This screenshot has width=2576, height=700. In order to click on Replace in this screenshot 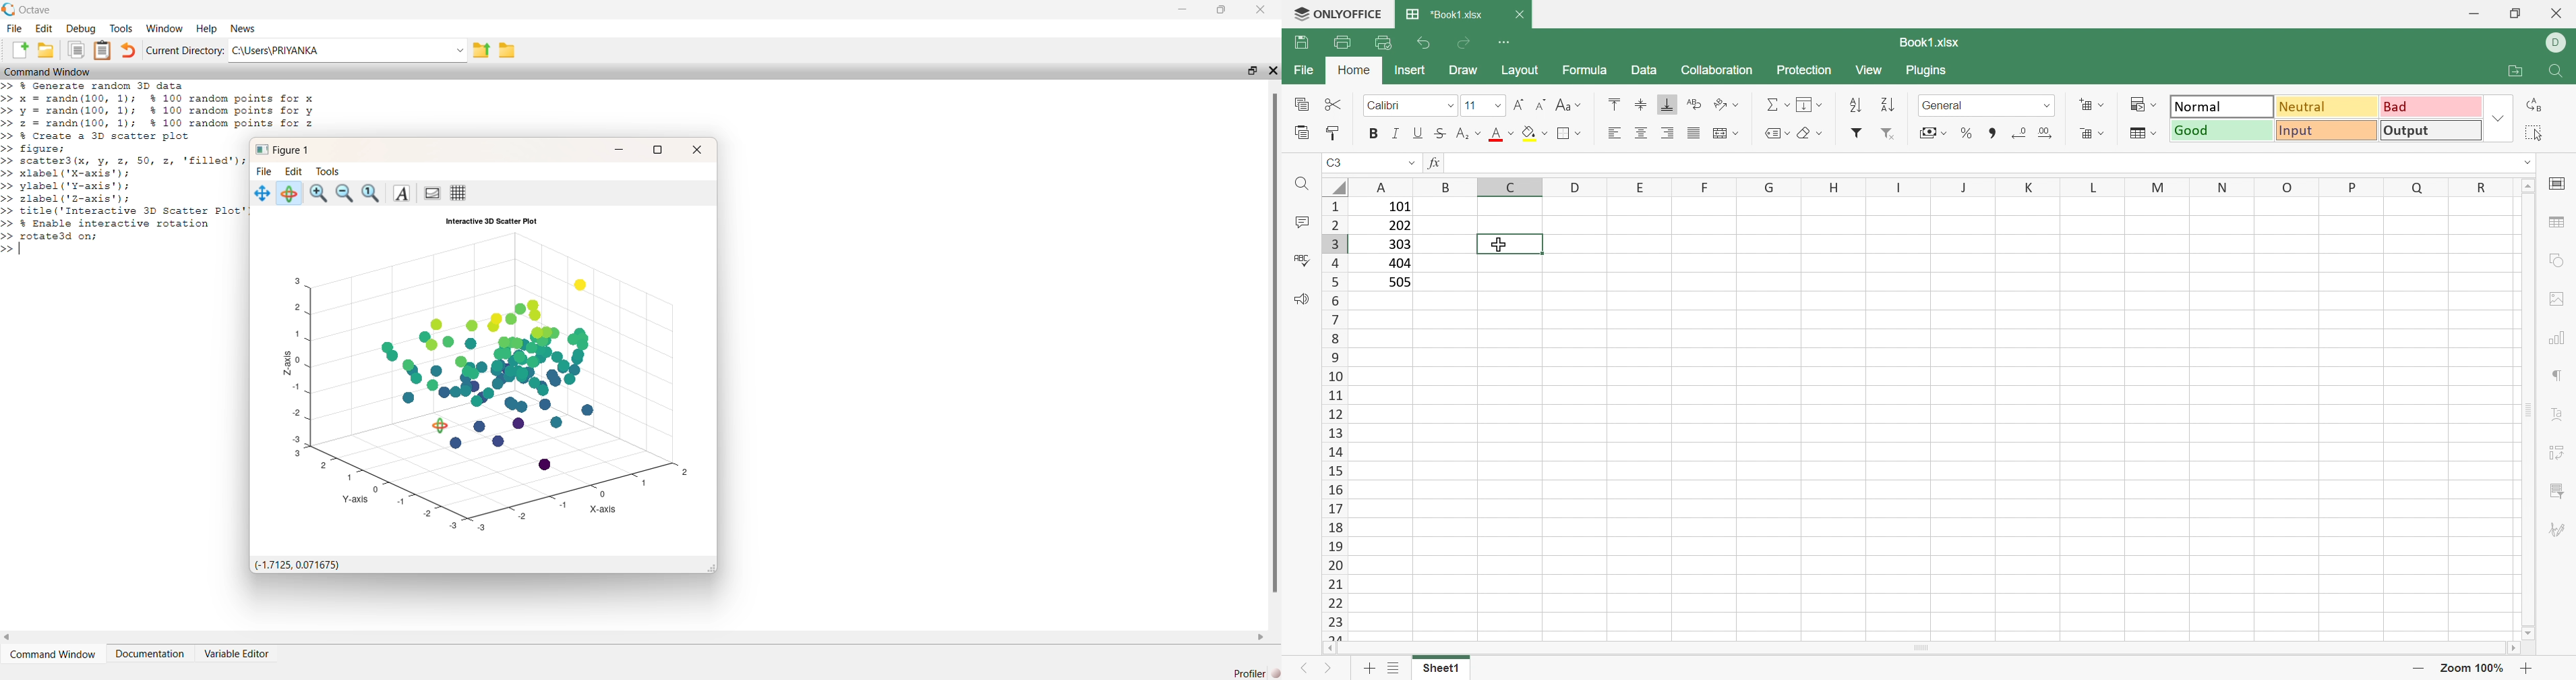, I will do `click(2536, 105)`.